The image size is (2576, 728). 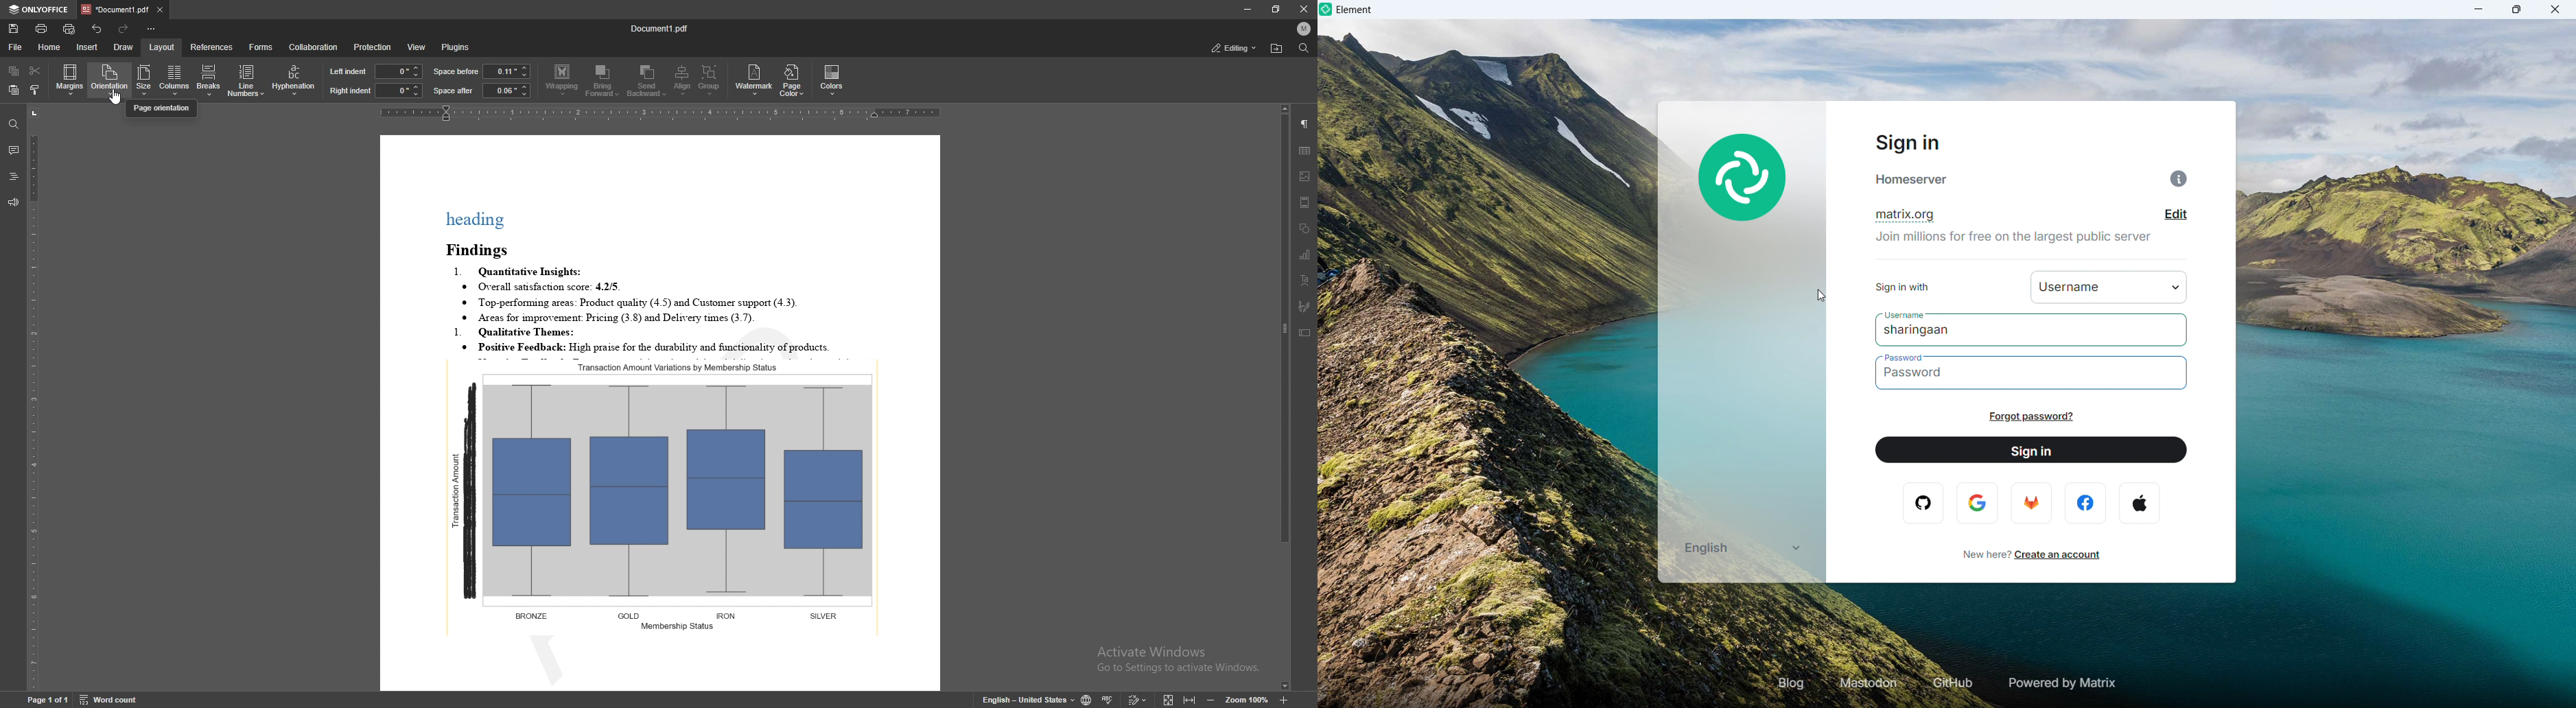 What do you see at coordinates (1740, 547) in the screenshot?
I see `Select language ` at bounding box center [1740, 547].